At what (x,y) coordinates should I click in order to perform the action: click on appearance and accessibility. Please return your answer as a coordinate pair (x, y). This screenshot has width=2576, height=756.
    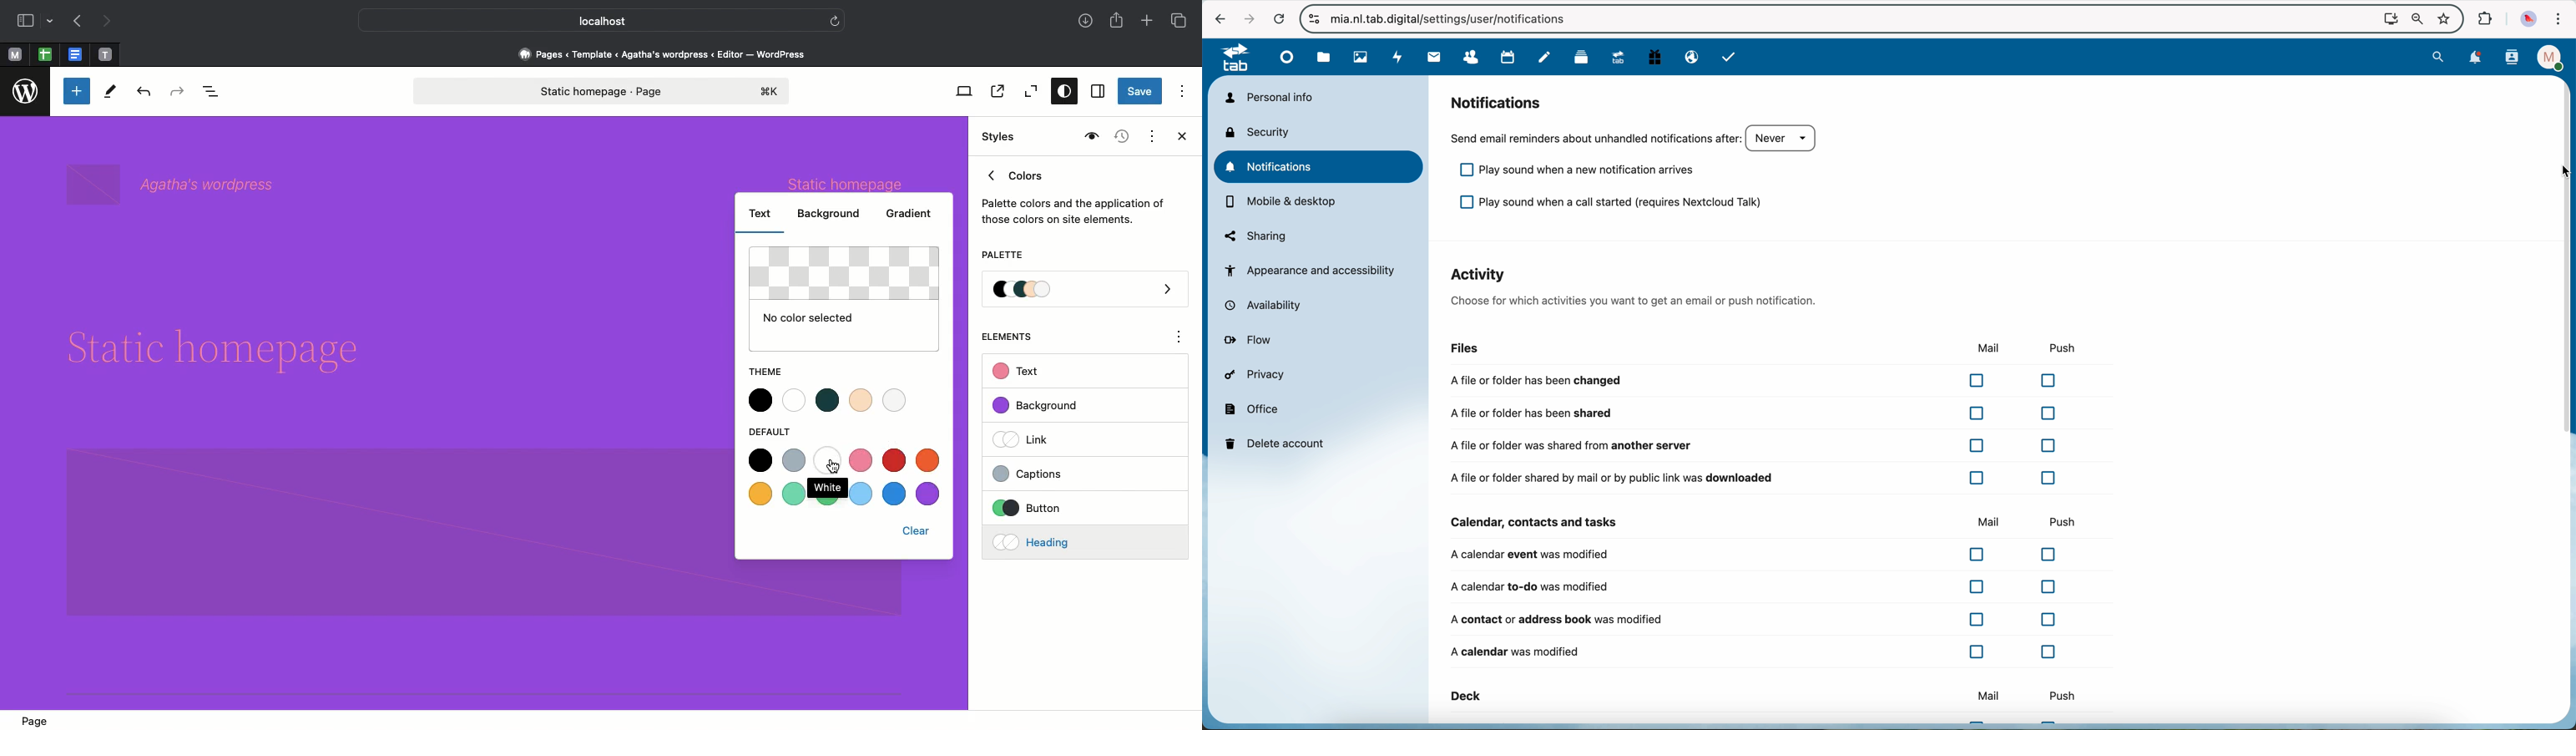
    Looking at the image, I should click on (1312, 270).